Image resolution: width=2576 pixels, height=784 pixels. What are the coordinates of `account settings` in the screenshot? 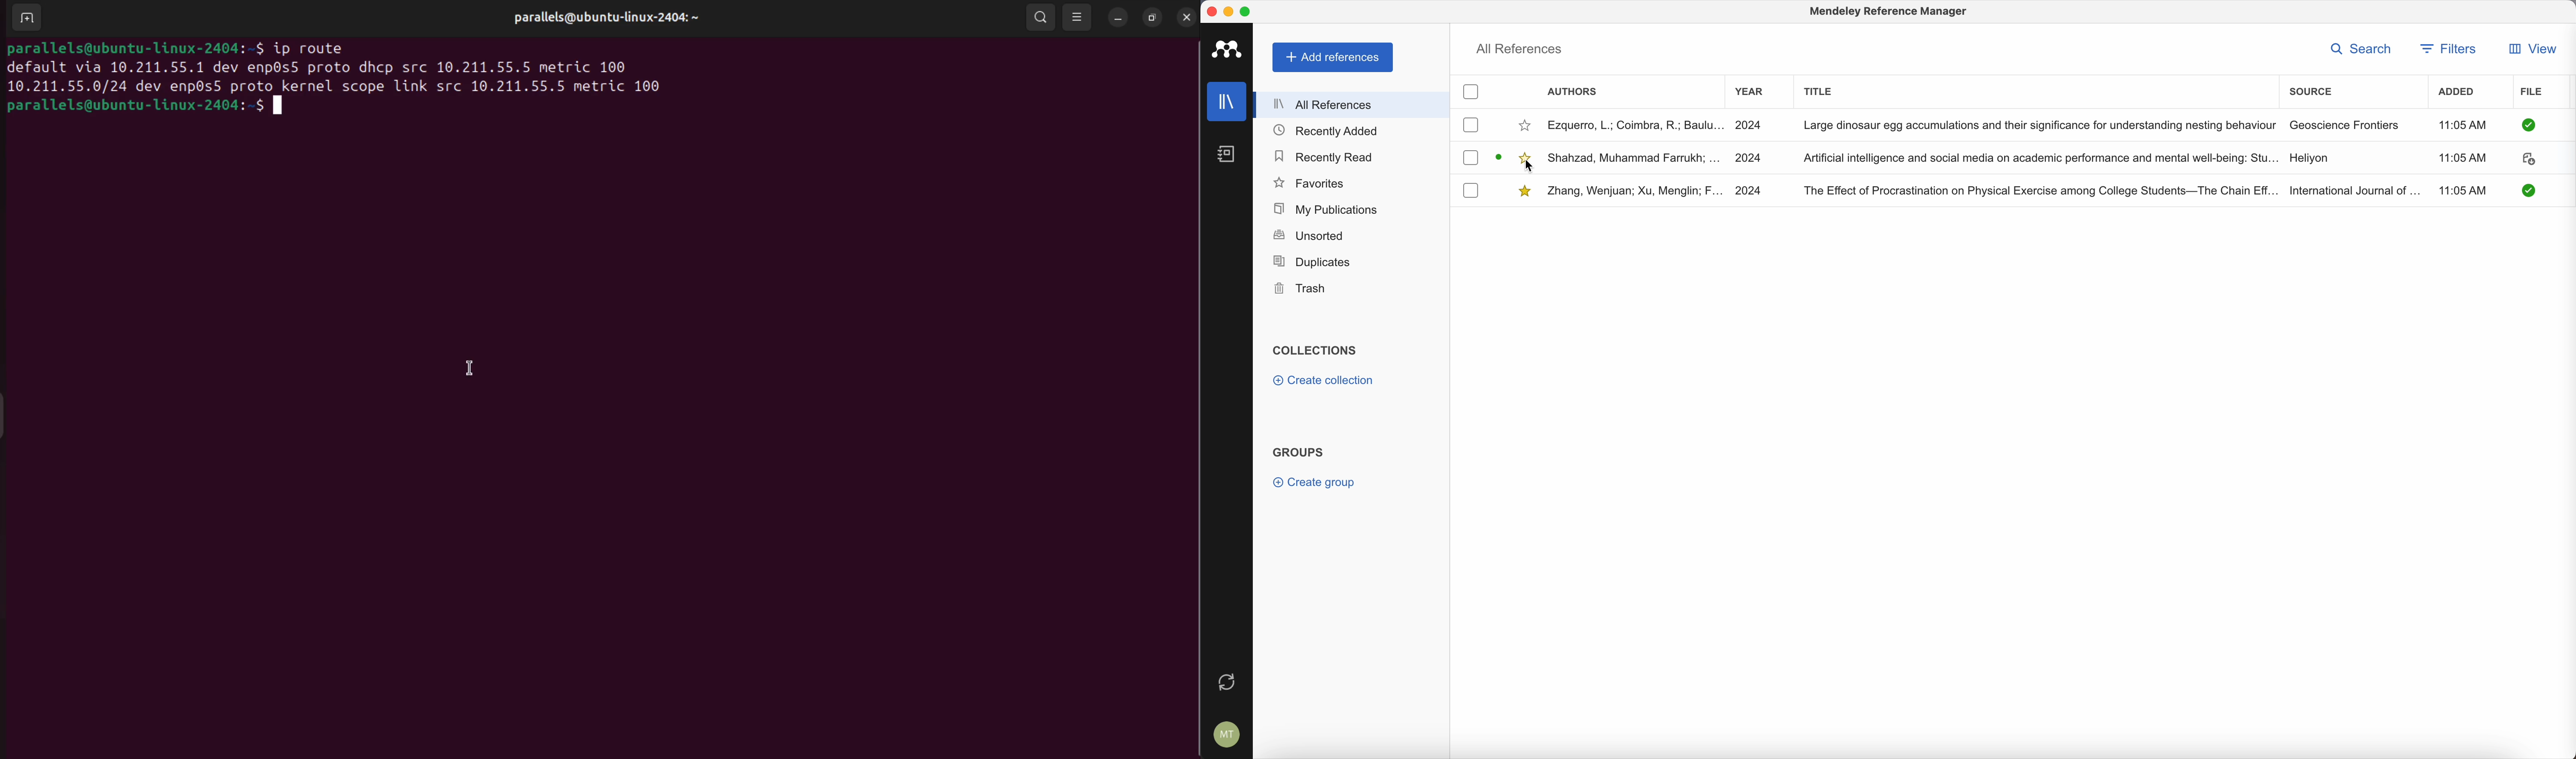 It's located at (1225, 732).